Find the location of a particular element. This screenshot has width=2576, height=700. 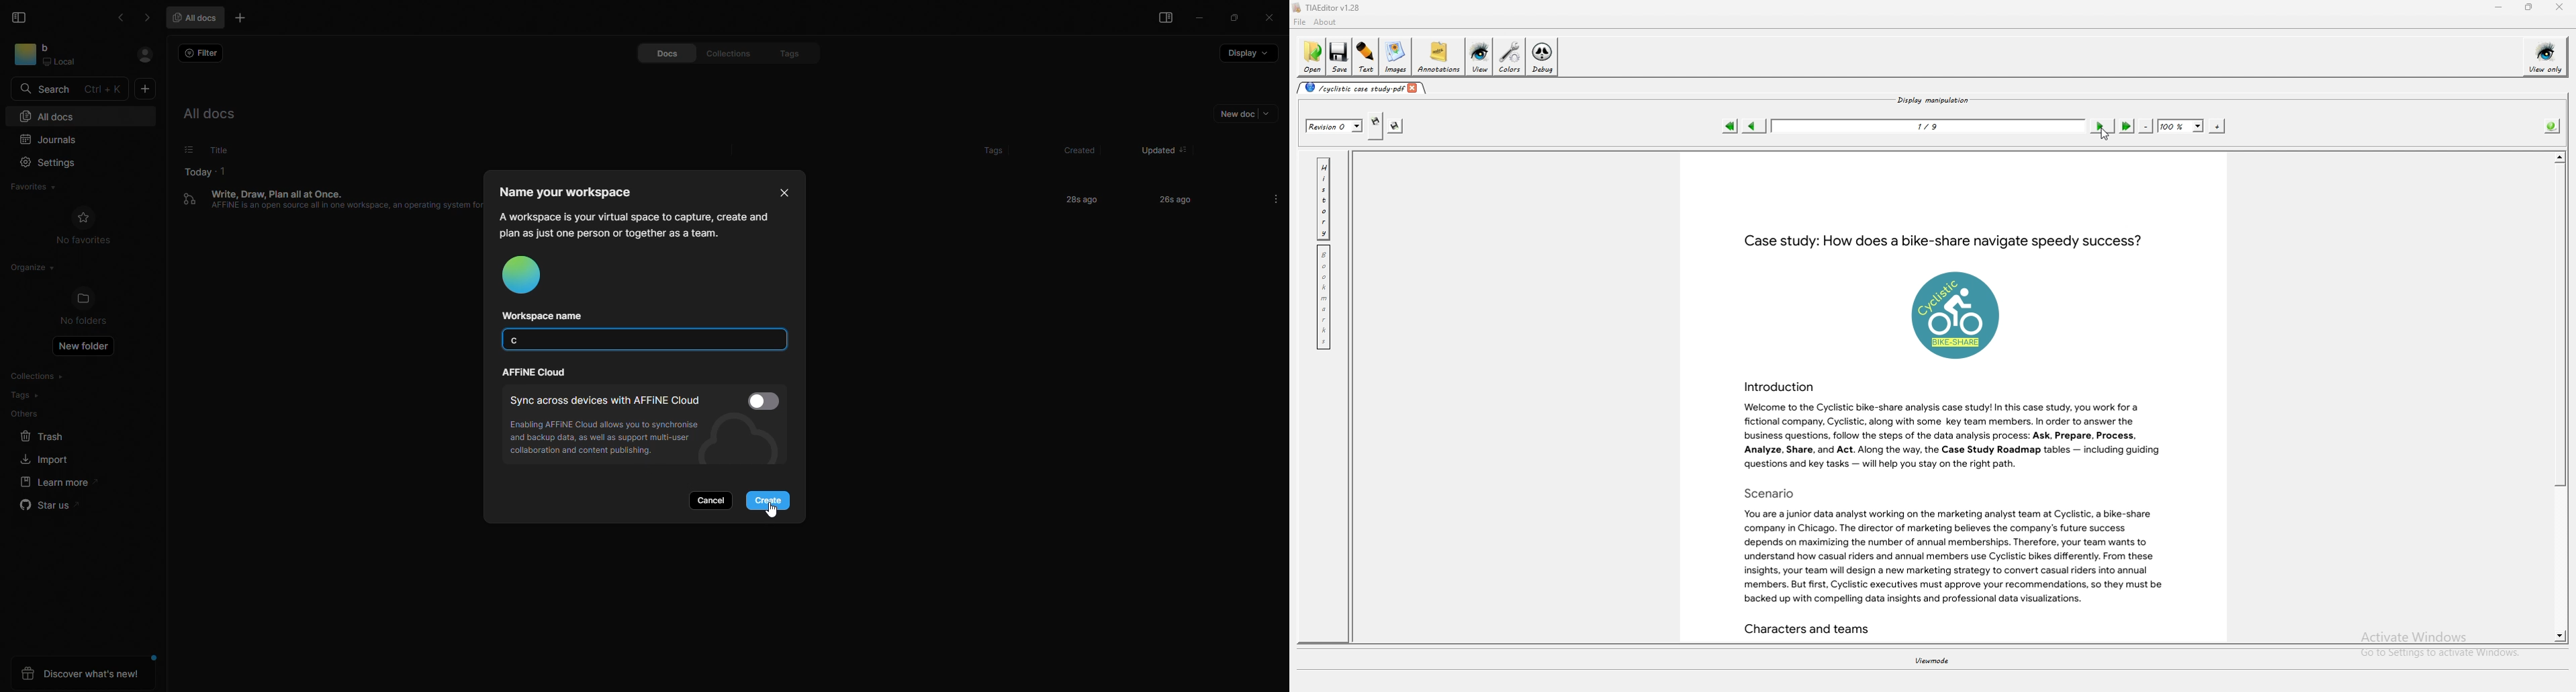

c is located at coordinates (518, 342).